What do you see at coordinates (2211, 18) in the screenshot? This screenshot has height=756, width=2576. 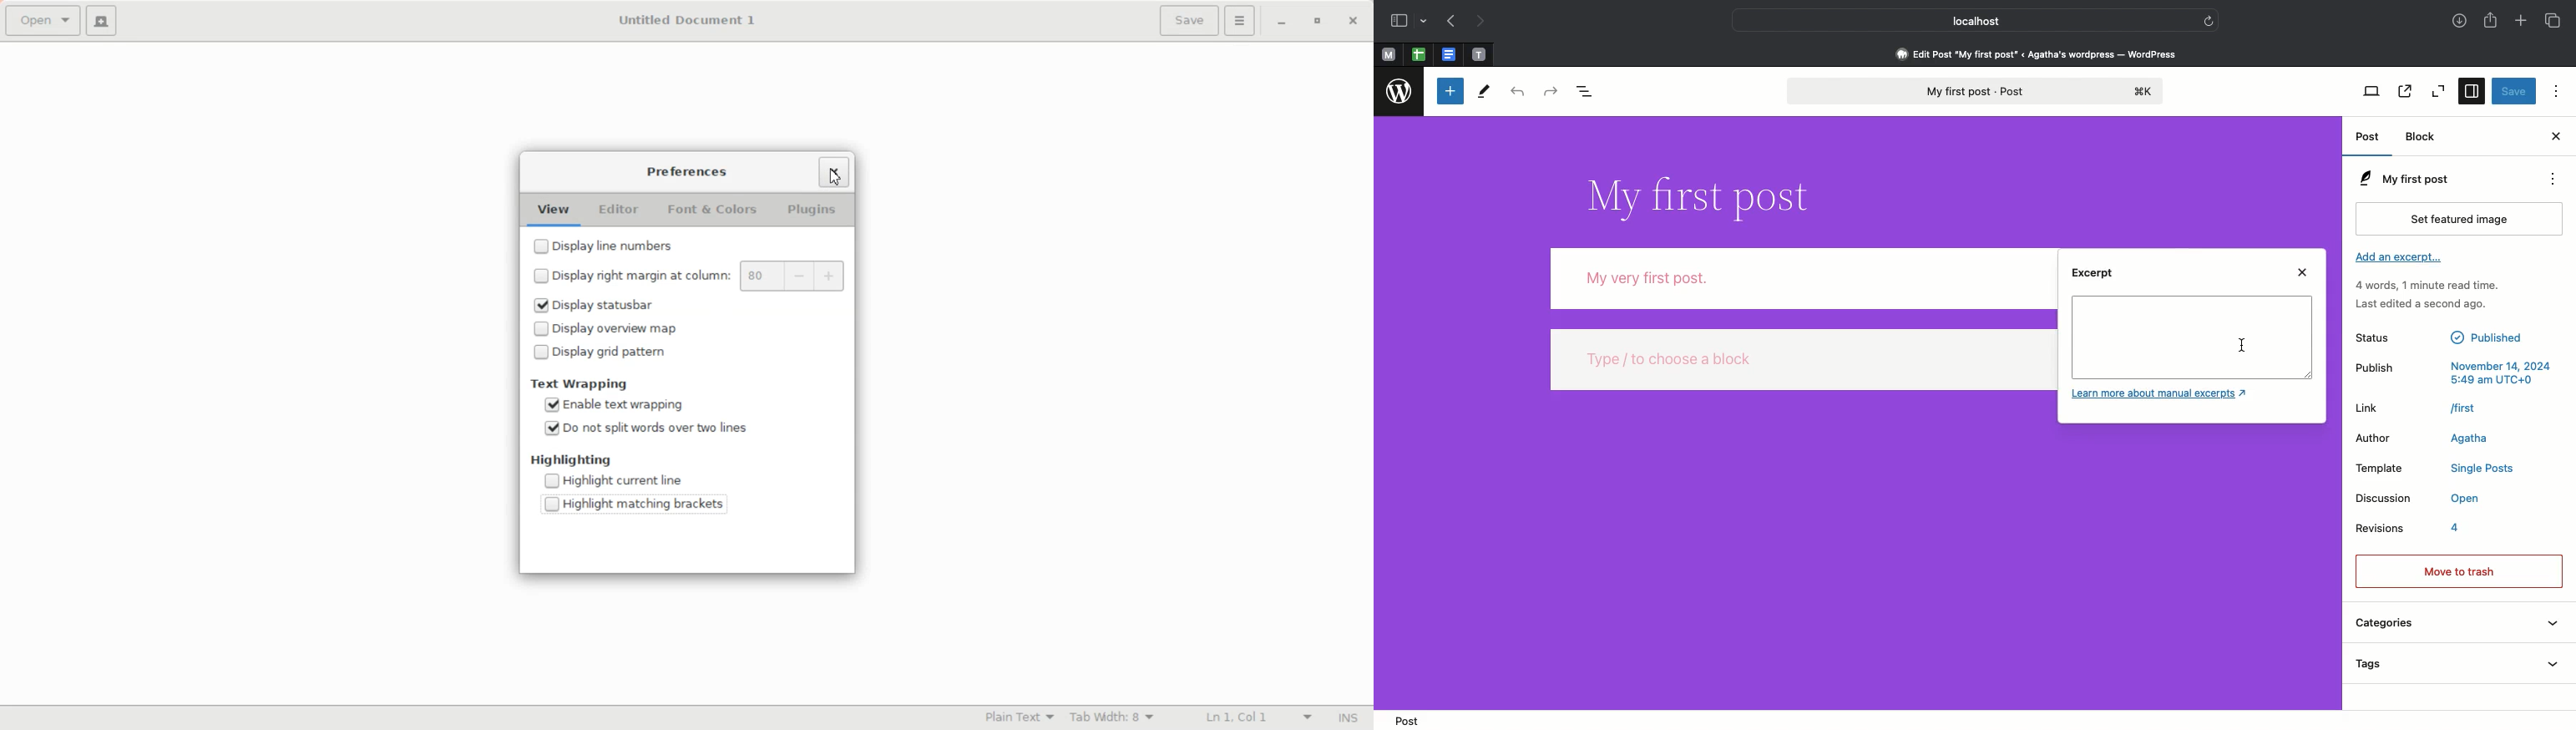 I see `refresh` at bounding box center [2211, 18].